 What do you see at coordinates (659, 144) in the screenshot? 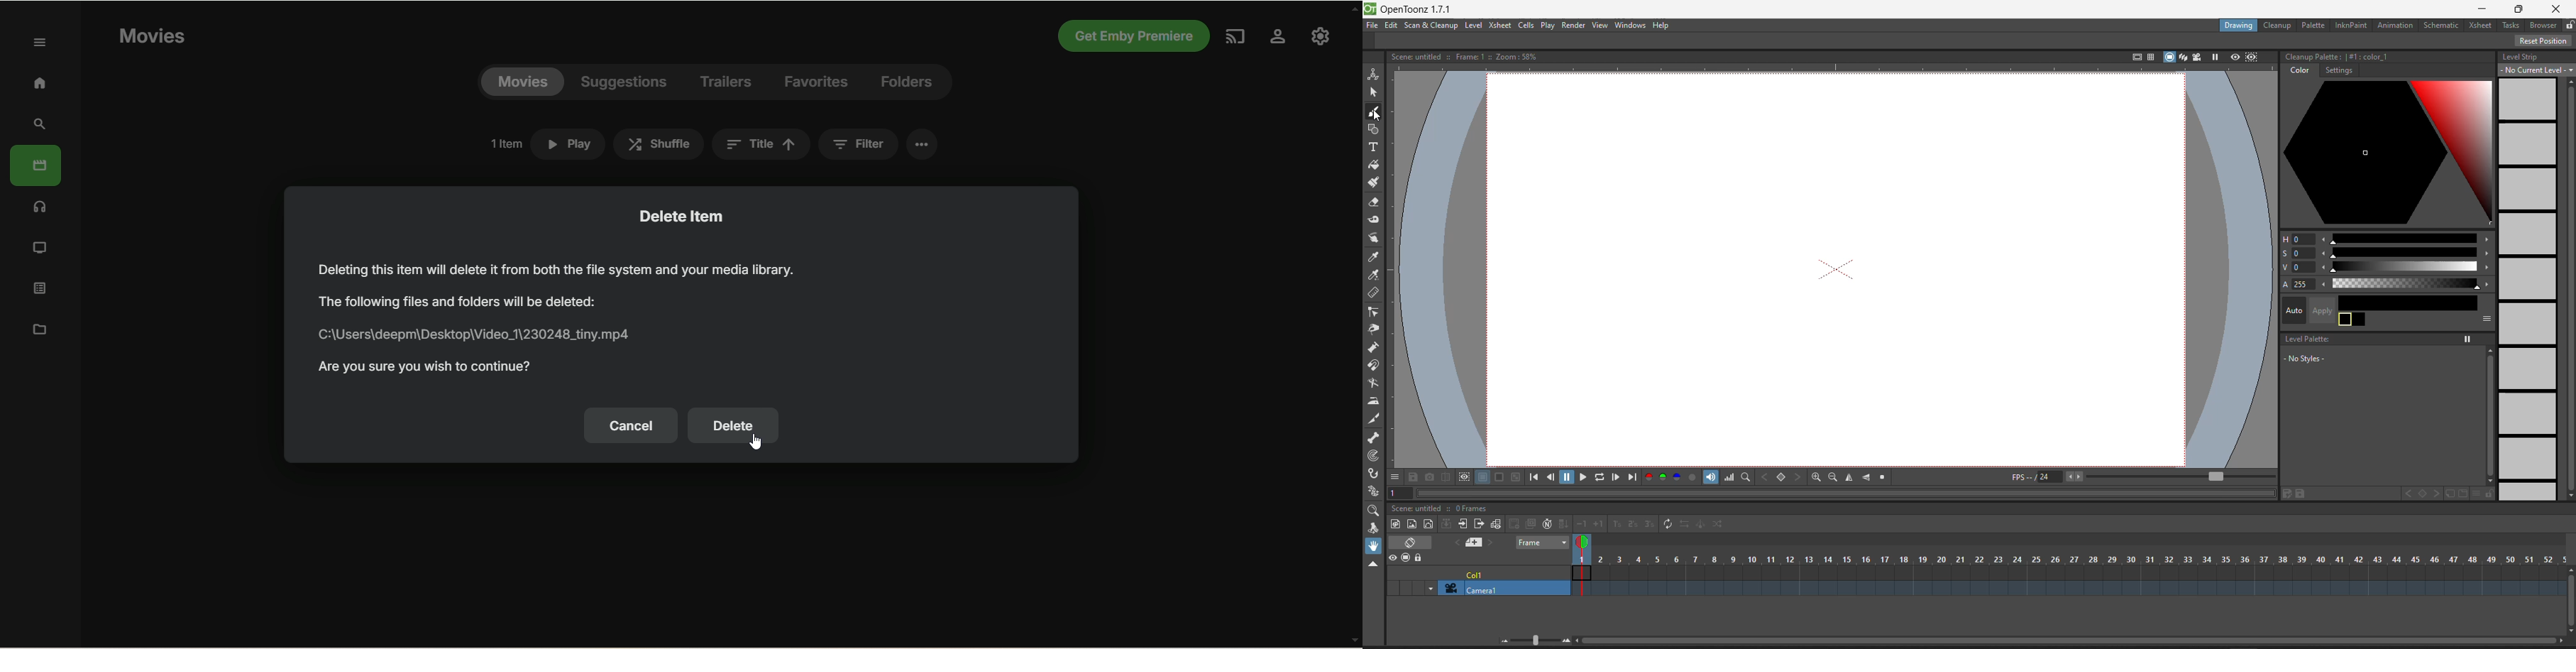
I see `shuffle` at bounding box center [659, 144].